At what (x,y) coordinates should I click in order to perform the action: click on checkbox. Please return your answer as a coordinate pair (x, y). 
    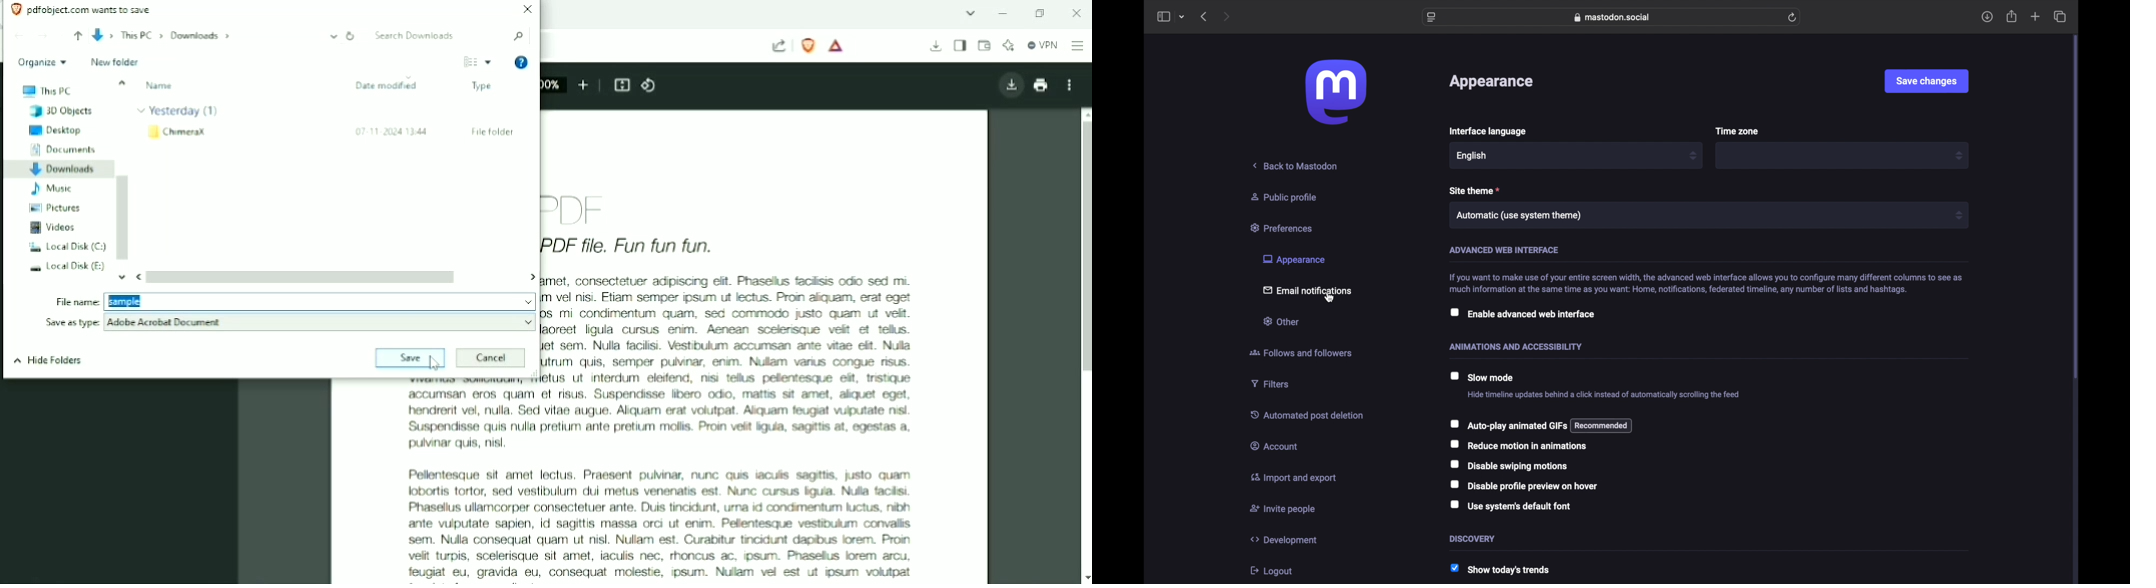
    Looking at the image, I should click on (1482, 377).